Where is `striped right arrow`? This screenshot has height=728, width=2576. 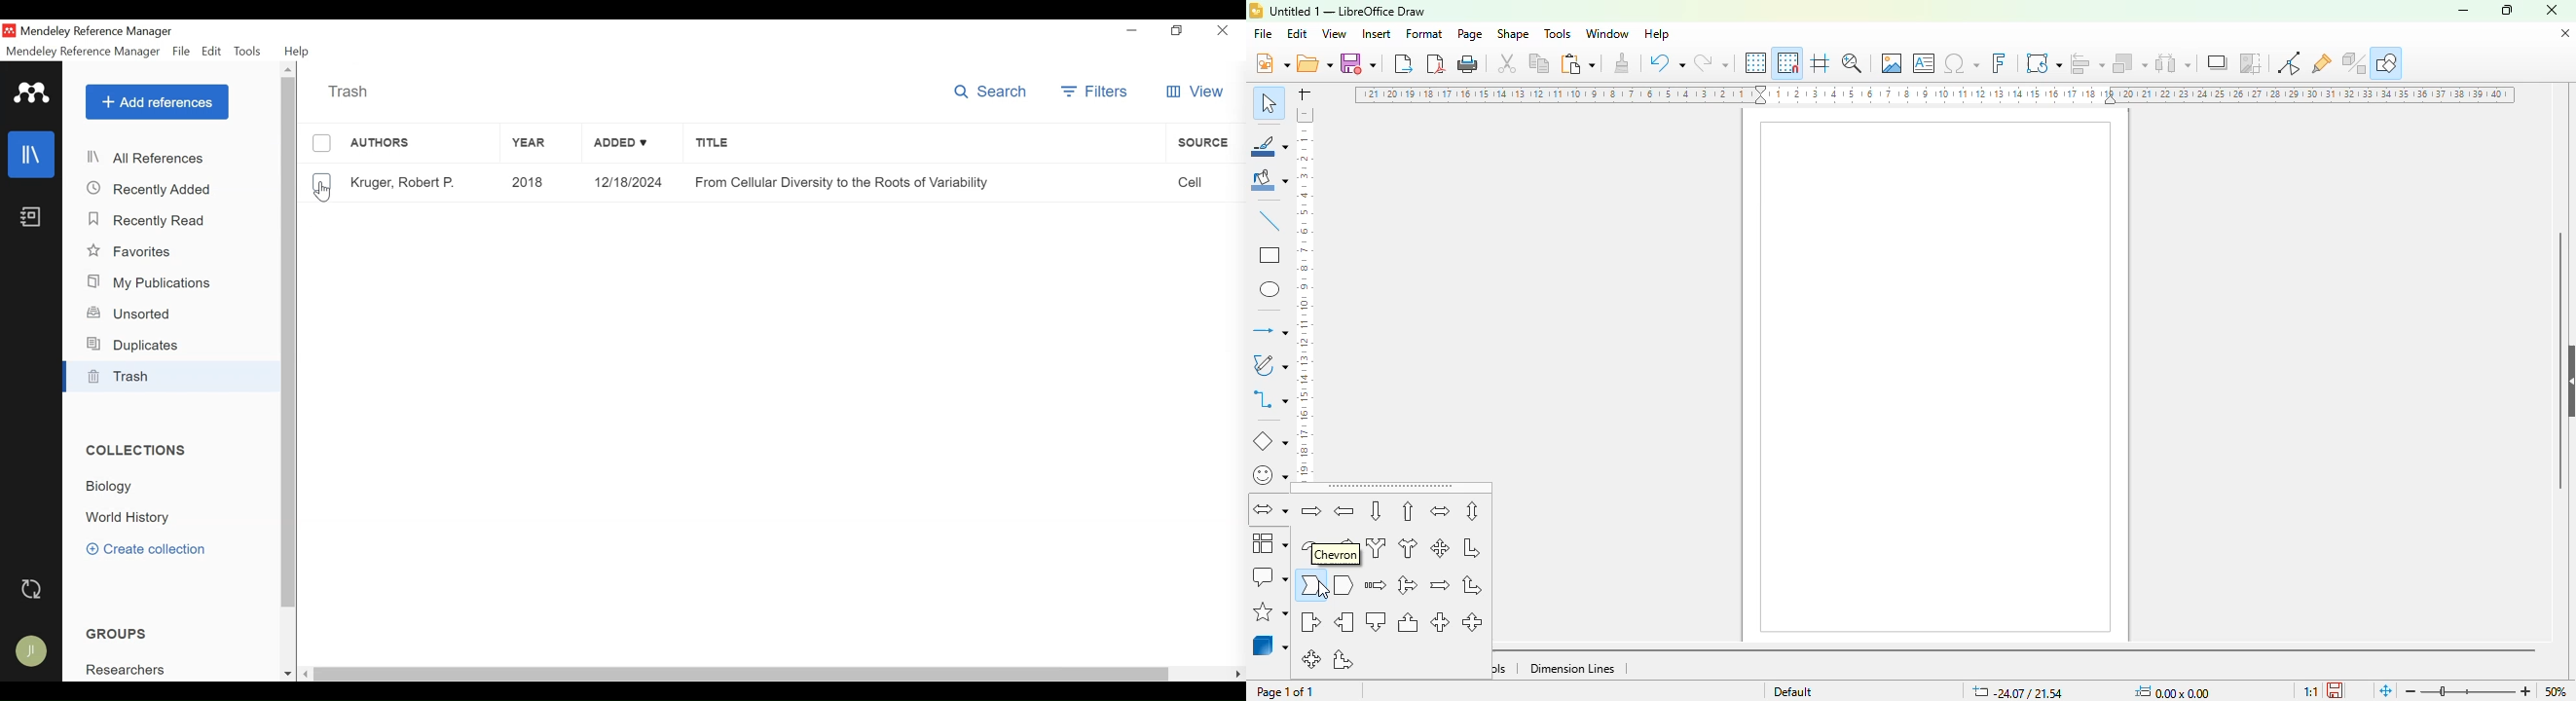 striped right arrow is located at coordinates (1375, 584).